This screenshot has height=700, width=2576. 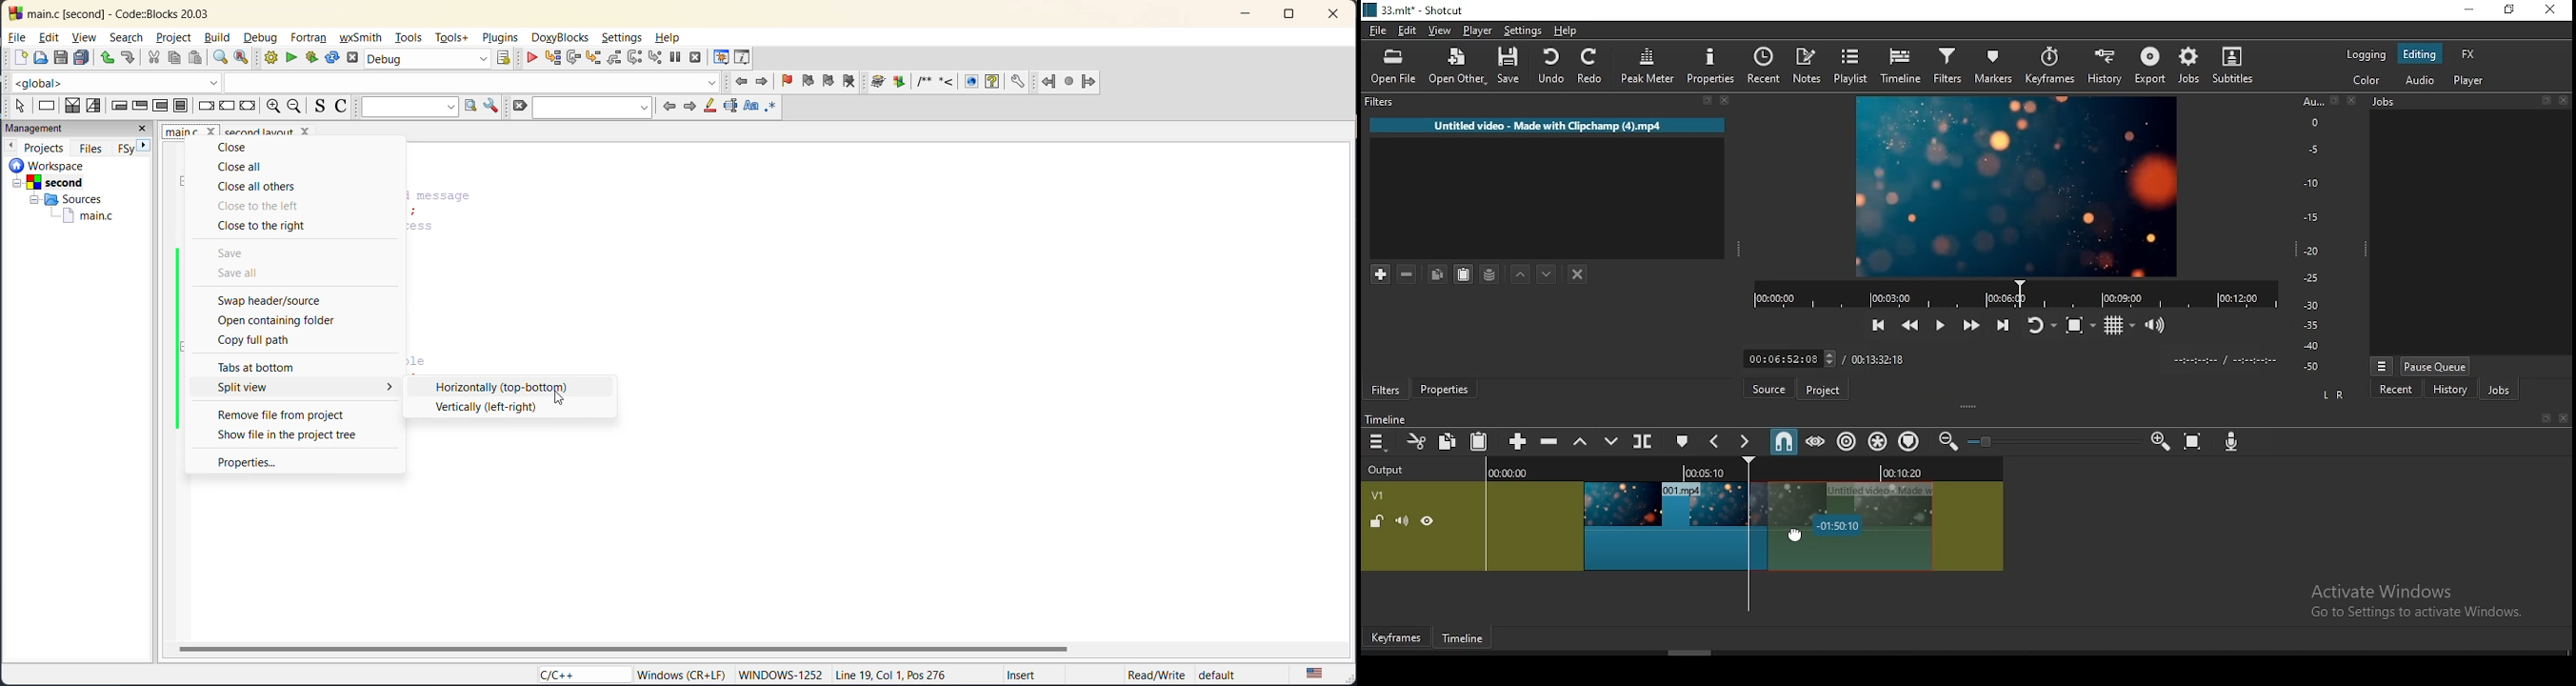 What do you see at coordinates (53, 36) in the screenshot?
I see `edit` at bounding box center [53, 36].